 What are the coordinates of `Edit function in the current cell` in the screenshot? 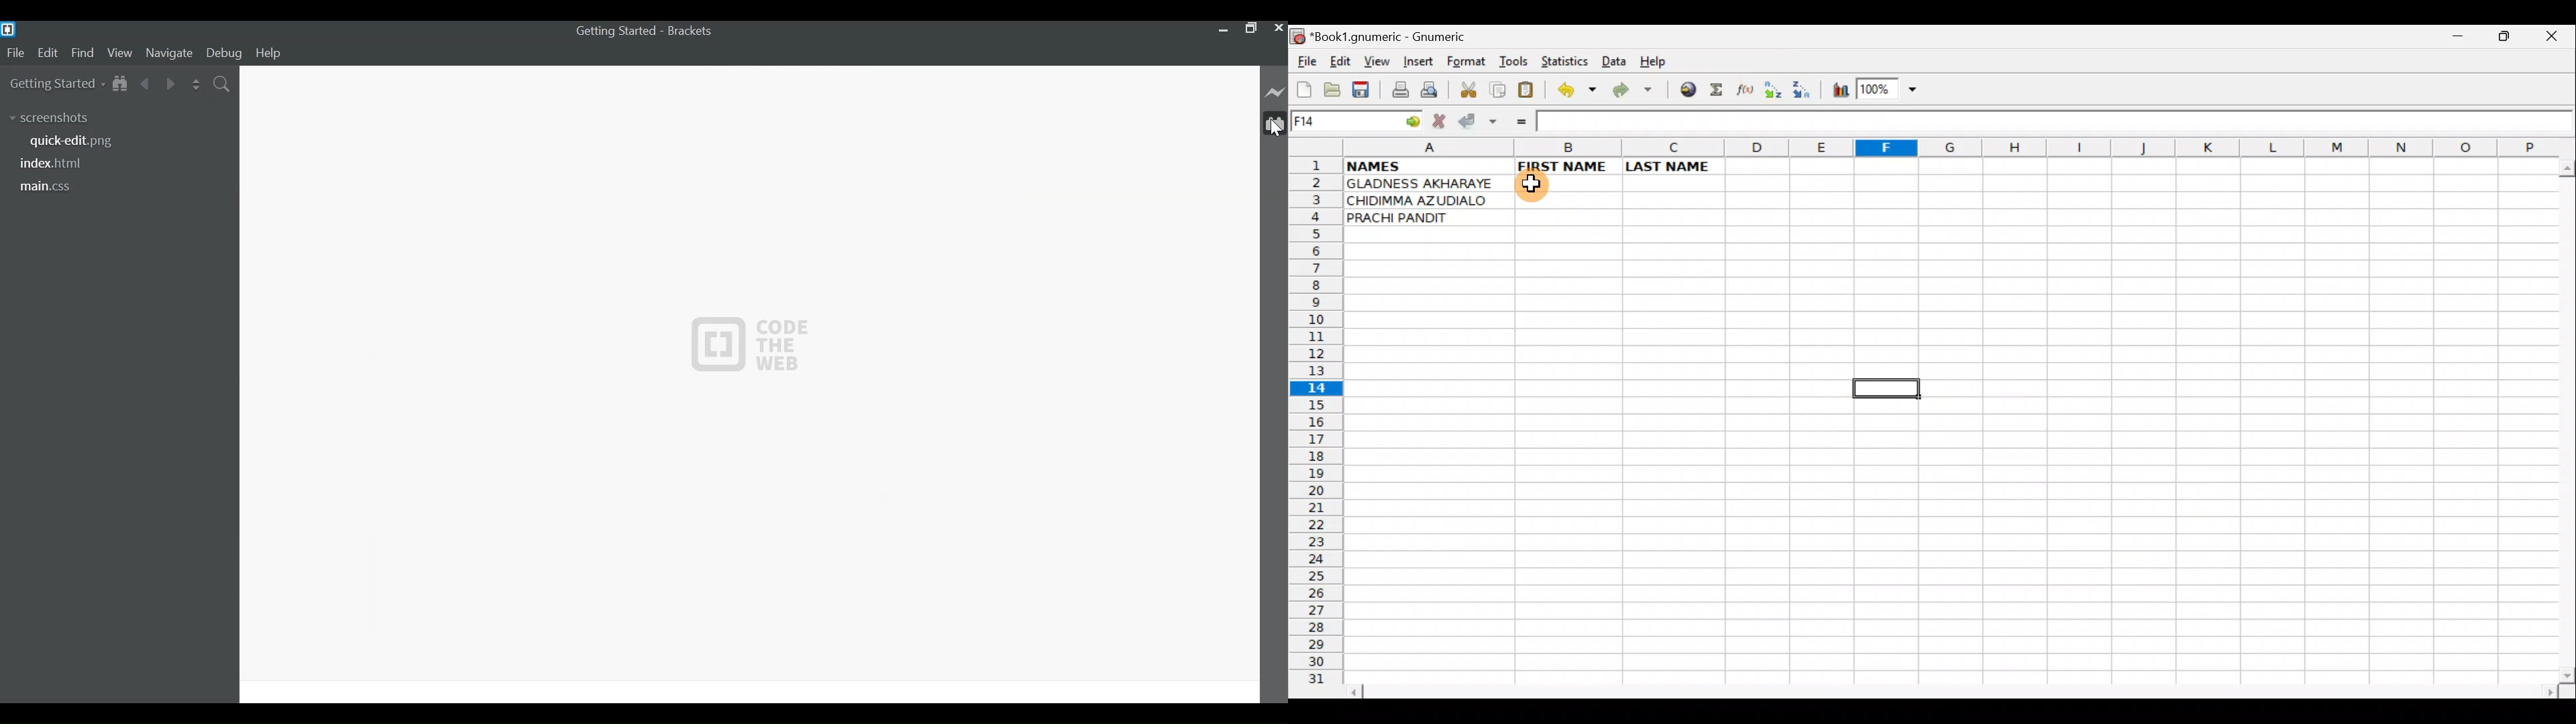 It's located at (1747, 93).